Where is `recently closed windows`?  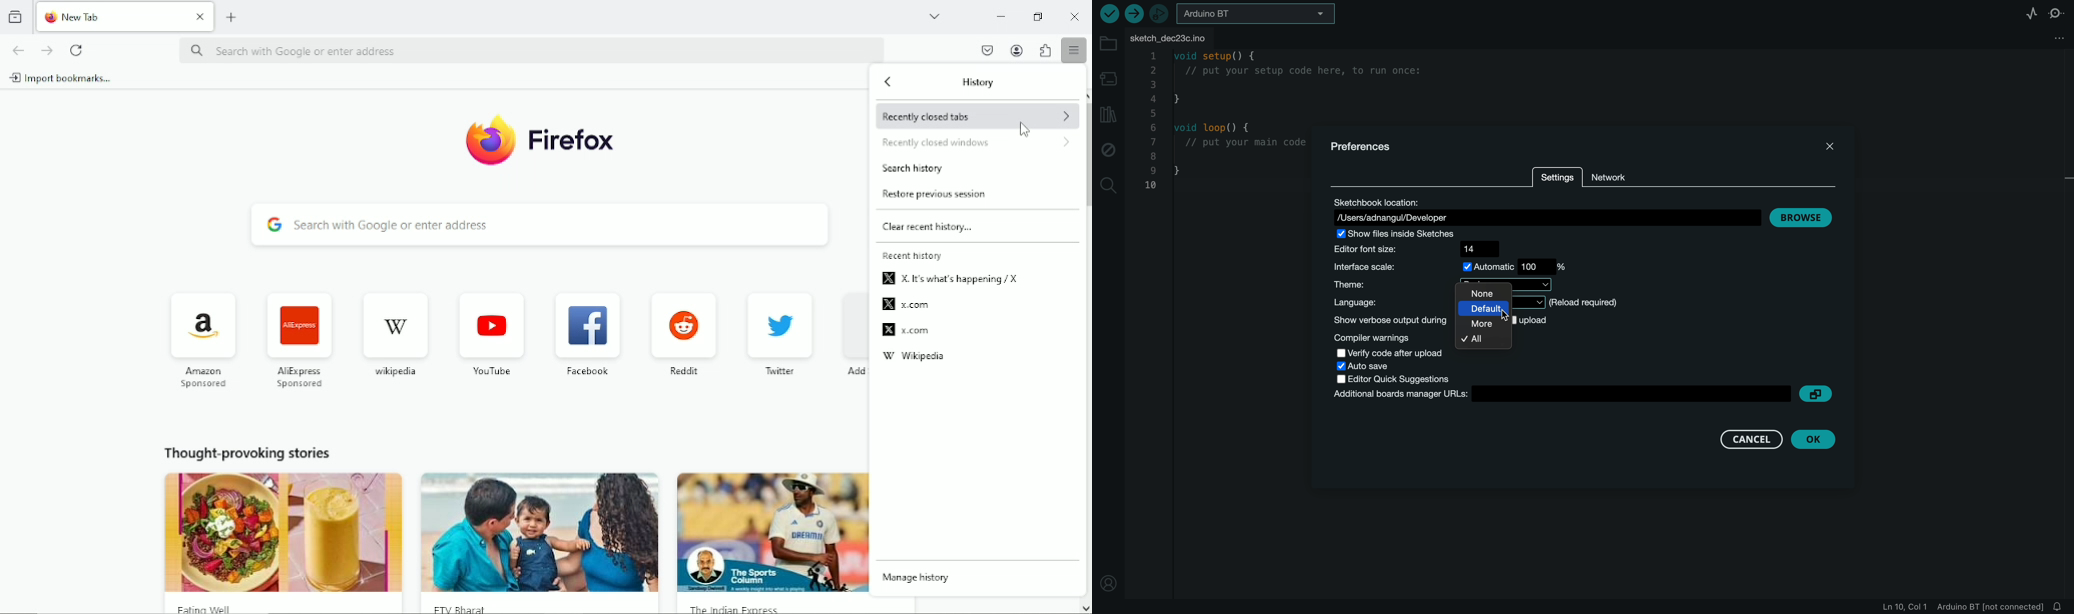 recently closed windows is located at coordinates (980, 143).